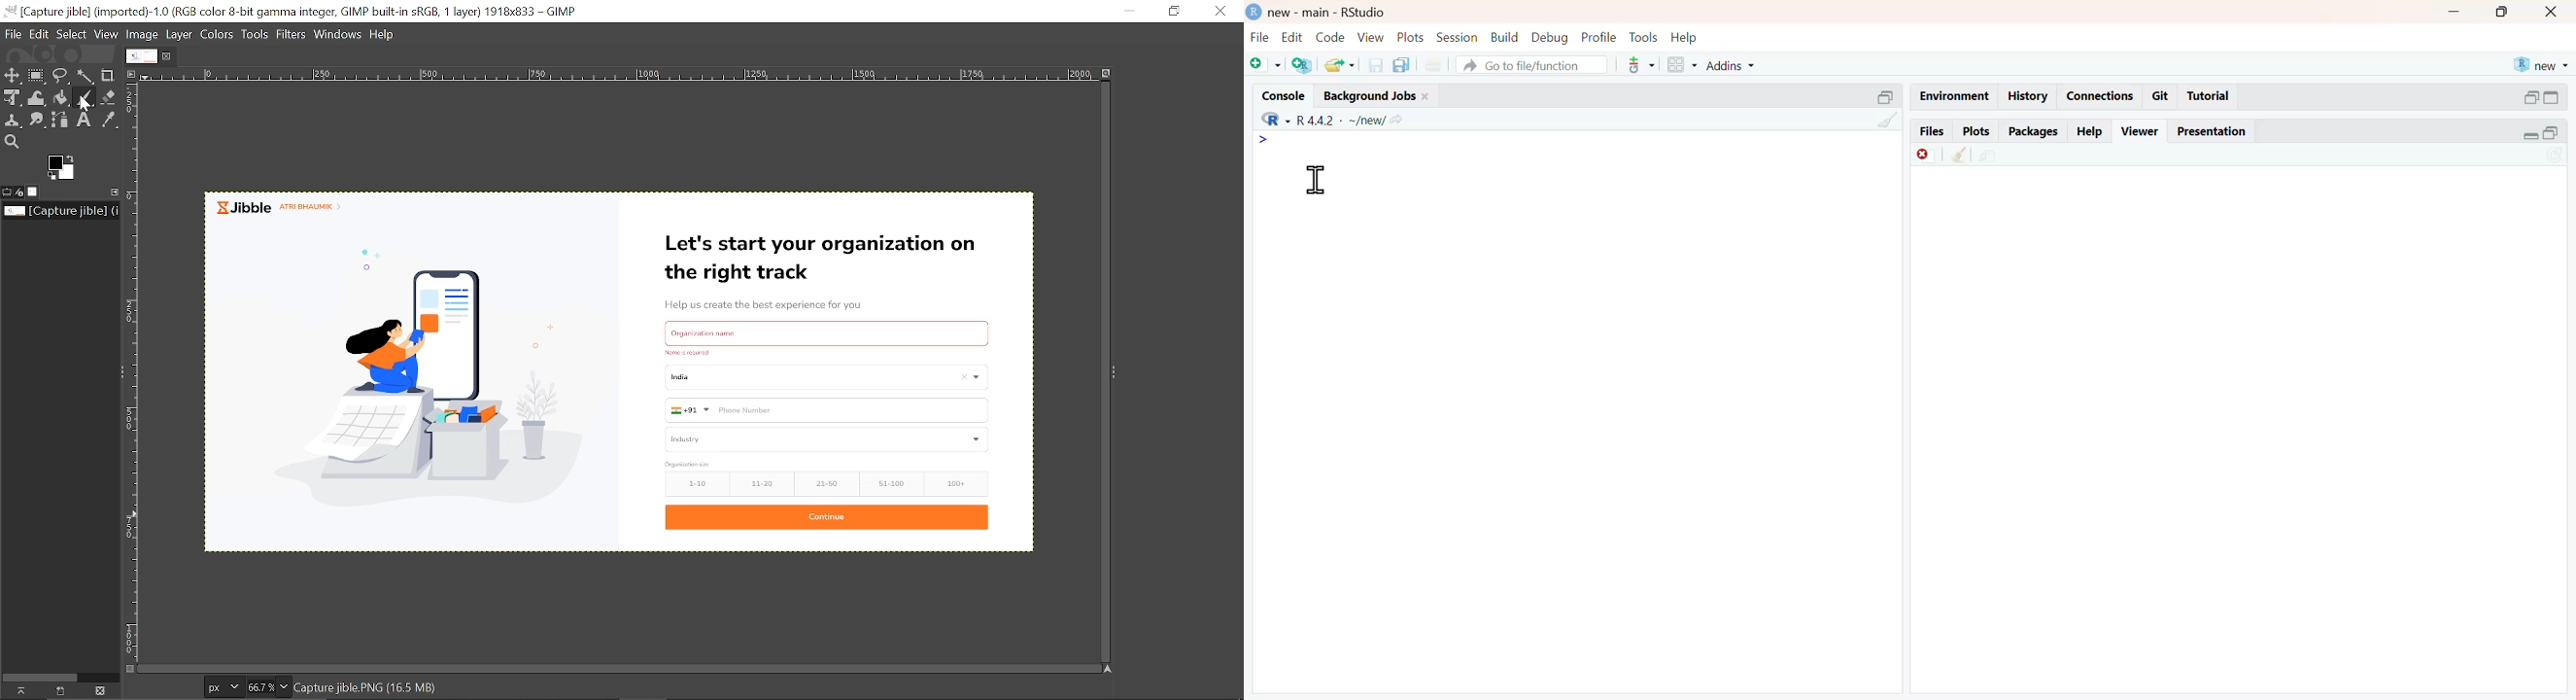 This screenshot has width=2576, height=700. Describe the element at coordinates (1986, 156) in the screenshot. I see `show in new window` at that location.